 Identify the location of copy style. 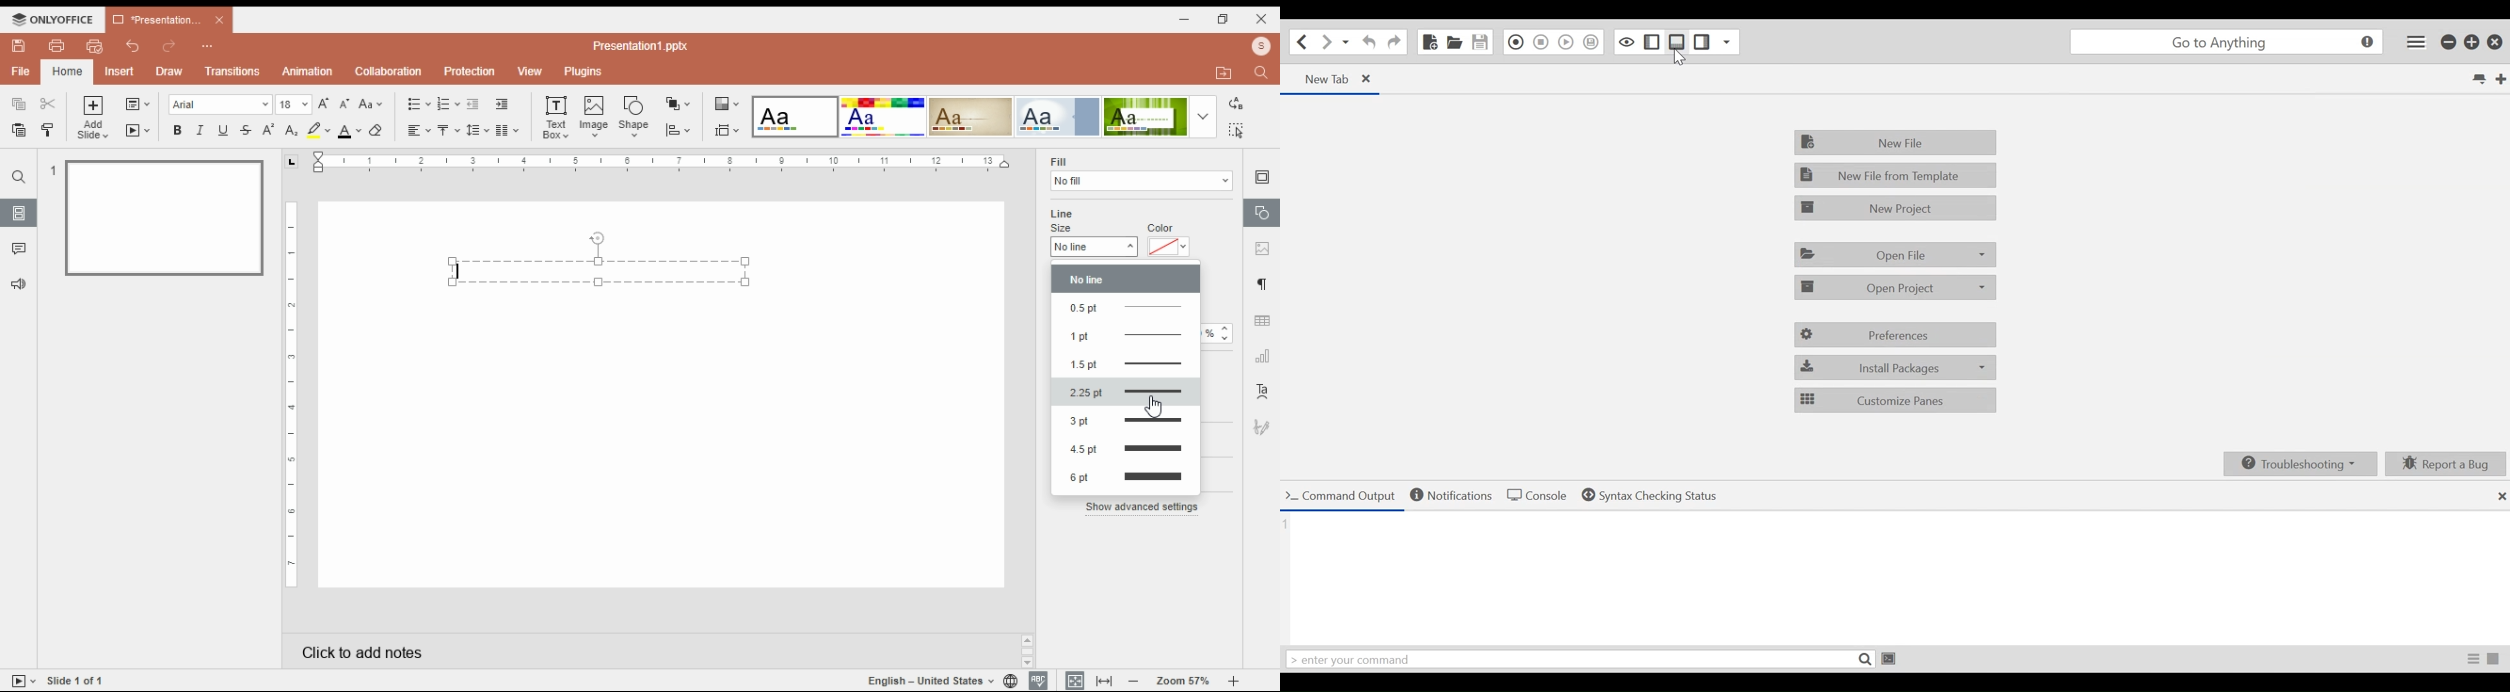
(47, 129).